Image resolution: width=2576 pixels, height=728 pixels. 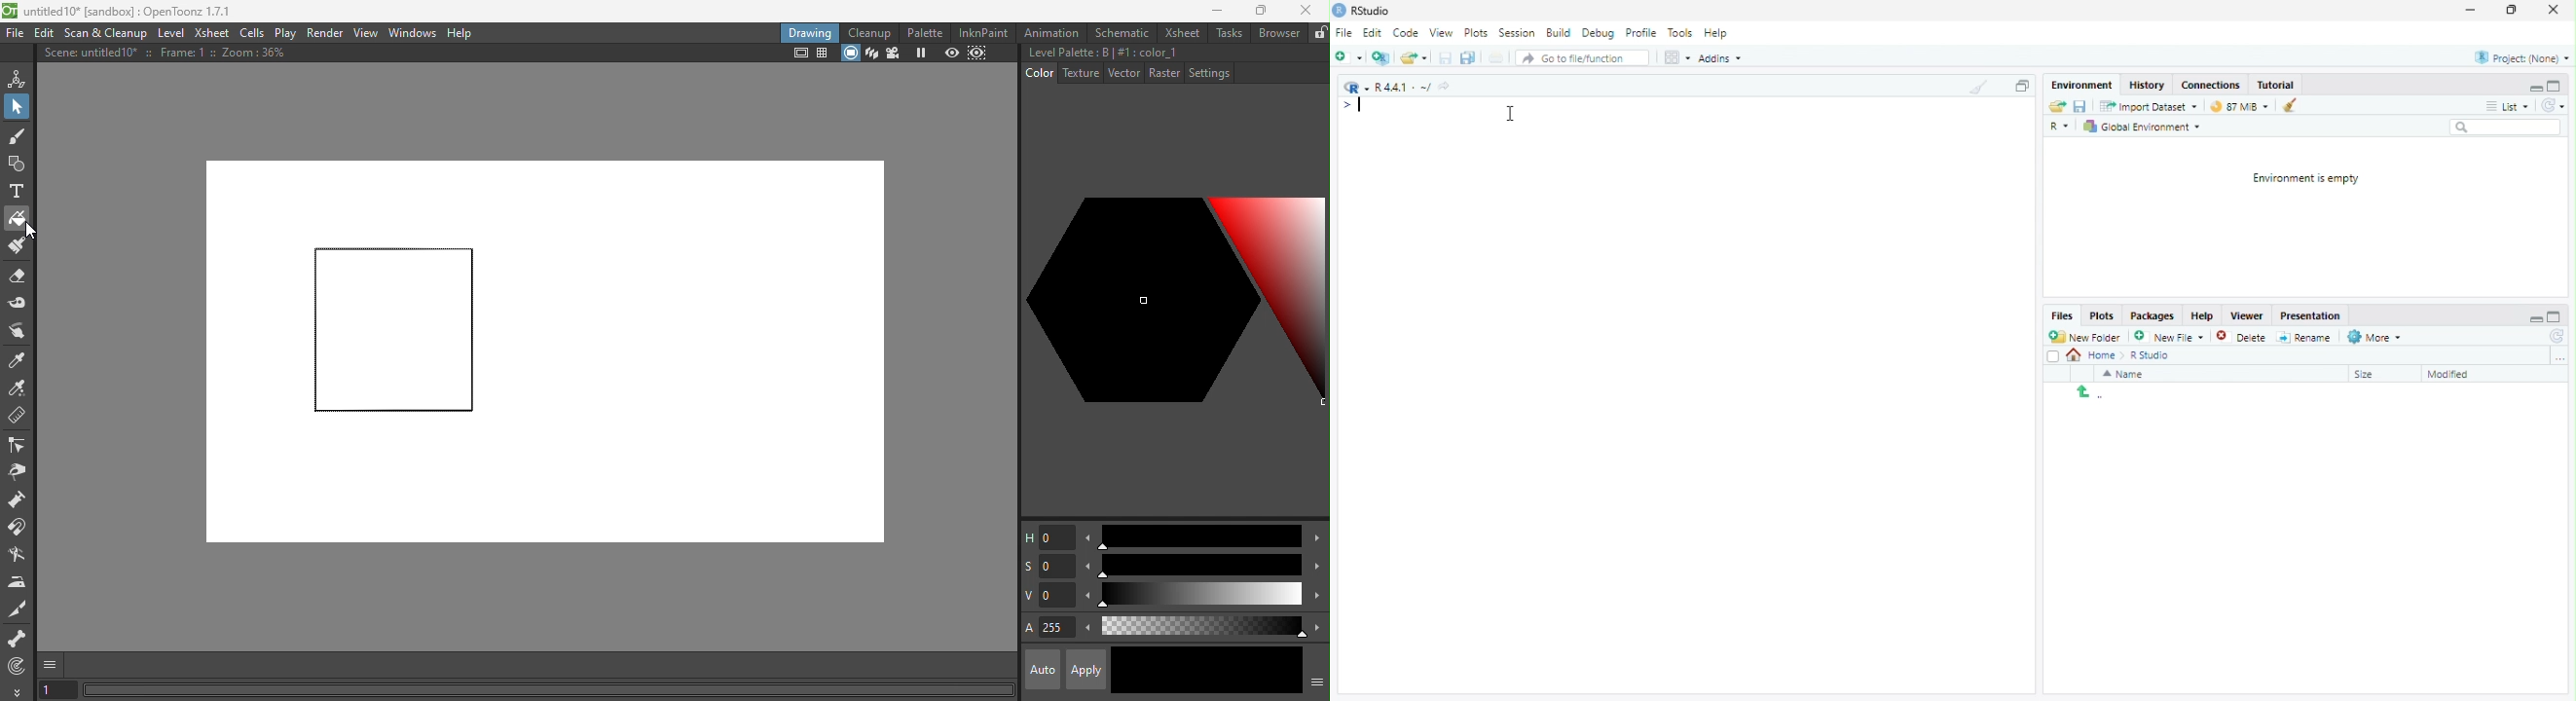 What do you see at coordinates (2211, 84) in the screenshot?
I see `Connections` at bounding box center [2211, 84].